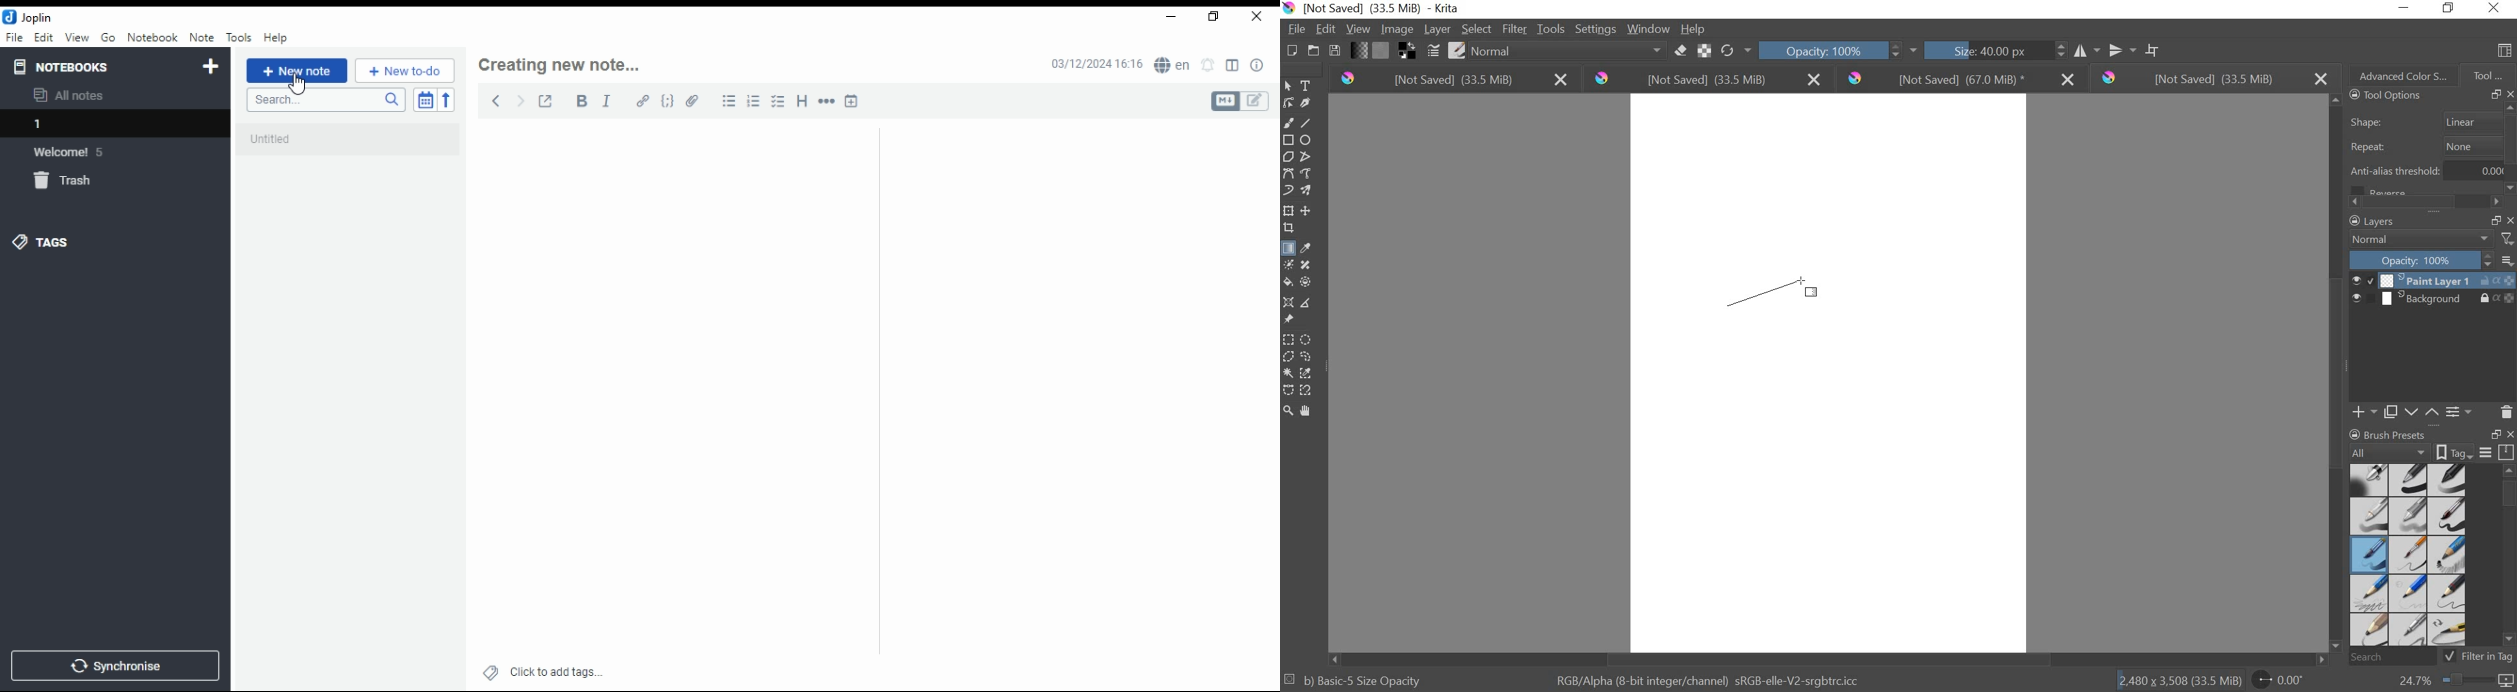 The width and height of the screenshot is (2520, 700). Describe the element at coordinates (73, 126) in the screenshot. I see `notebook 1` at that location.